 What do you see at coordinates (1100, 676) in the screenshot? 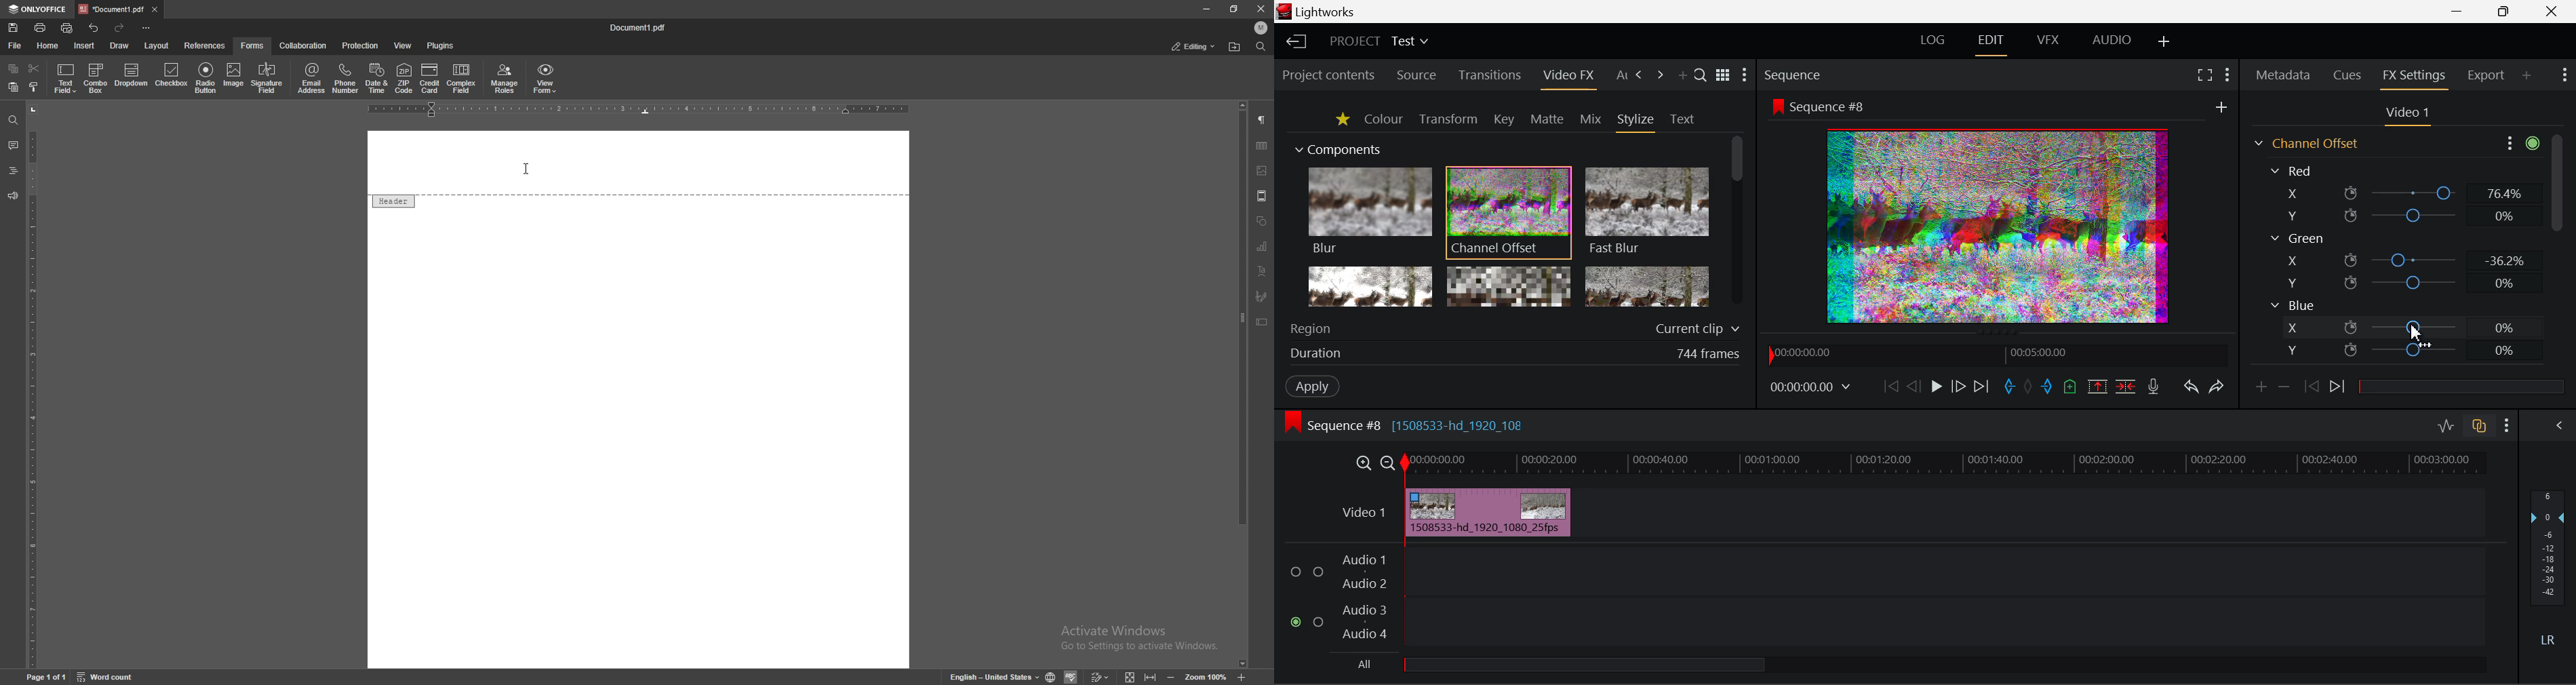
I see `track changes` at bounding box center [1100, 676].